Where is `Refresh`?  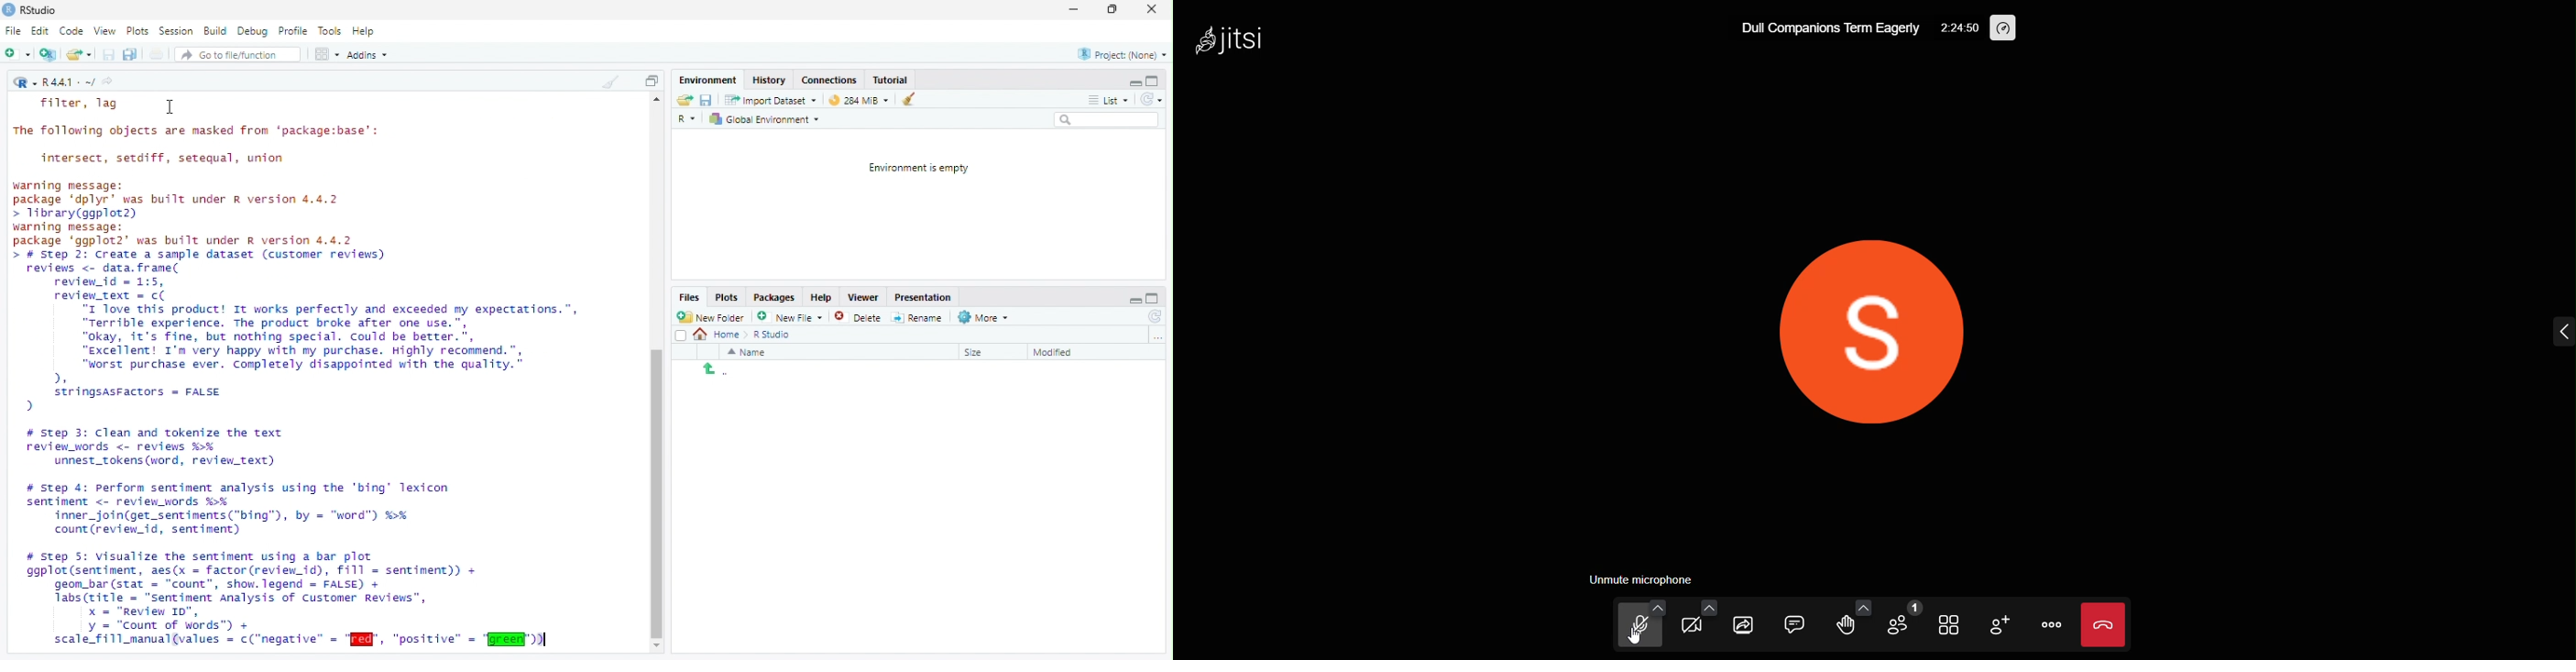 Refresh is located at coordinates (1153, 316).